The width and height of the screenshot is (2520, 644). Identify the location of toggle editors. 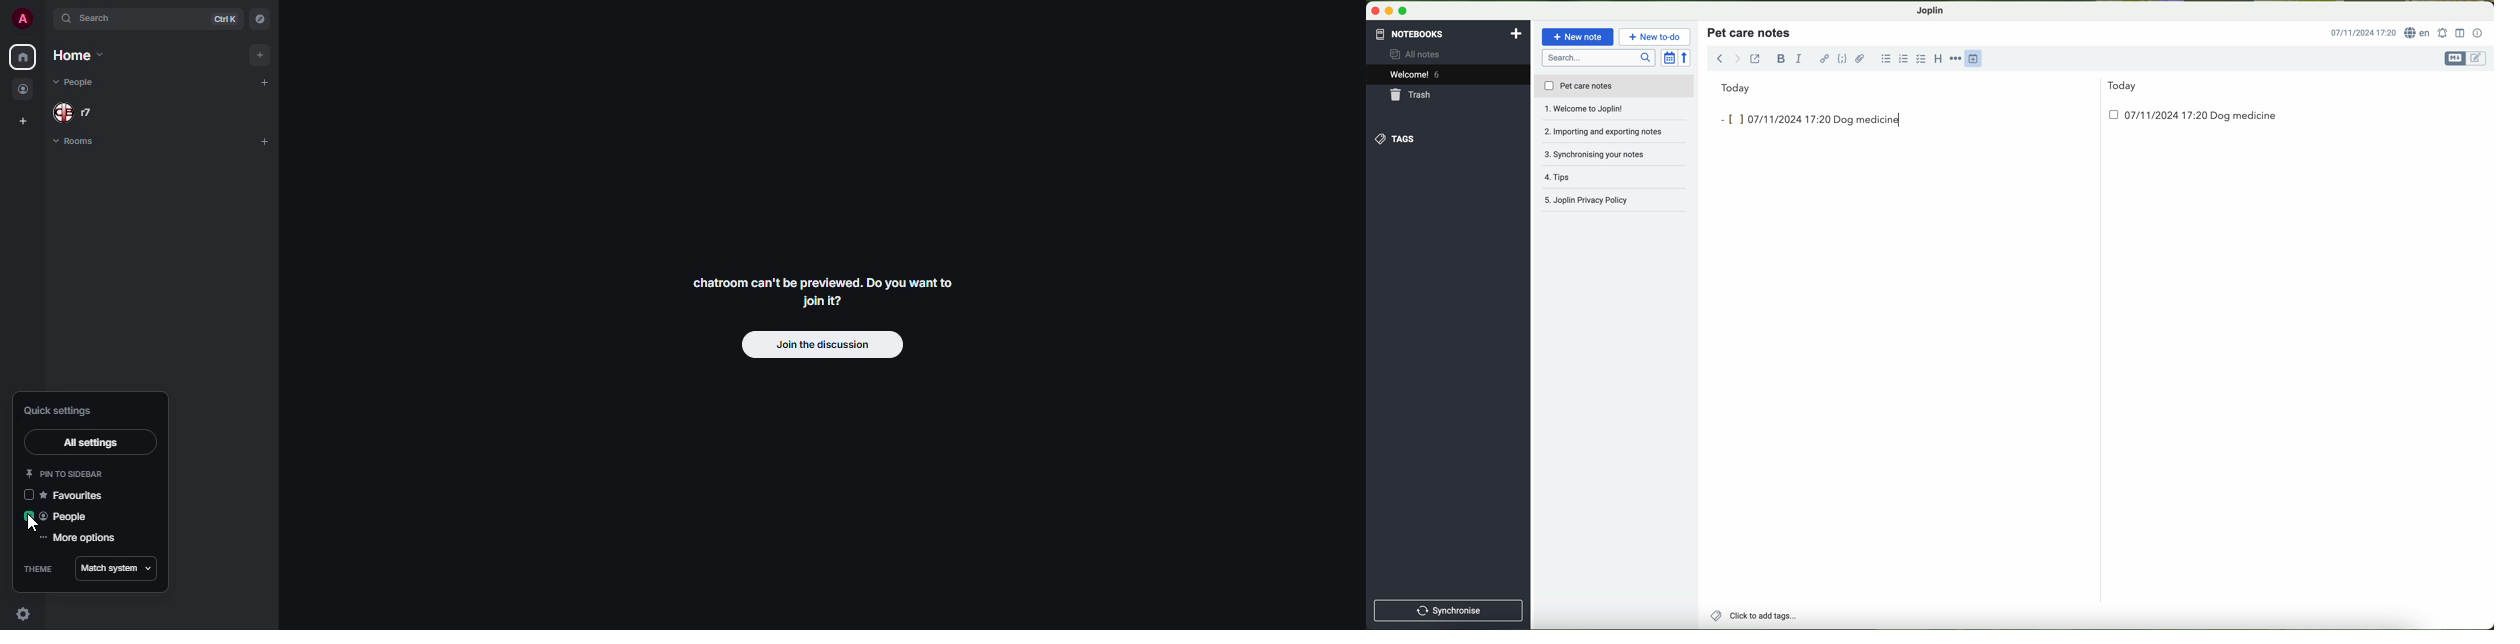
(2465, 58).